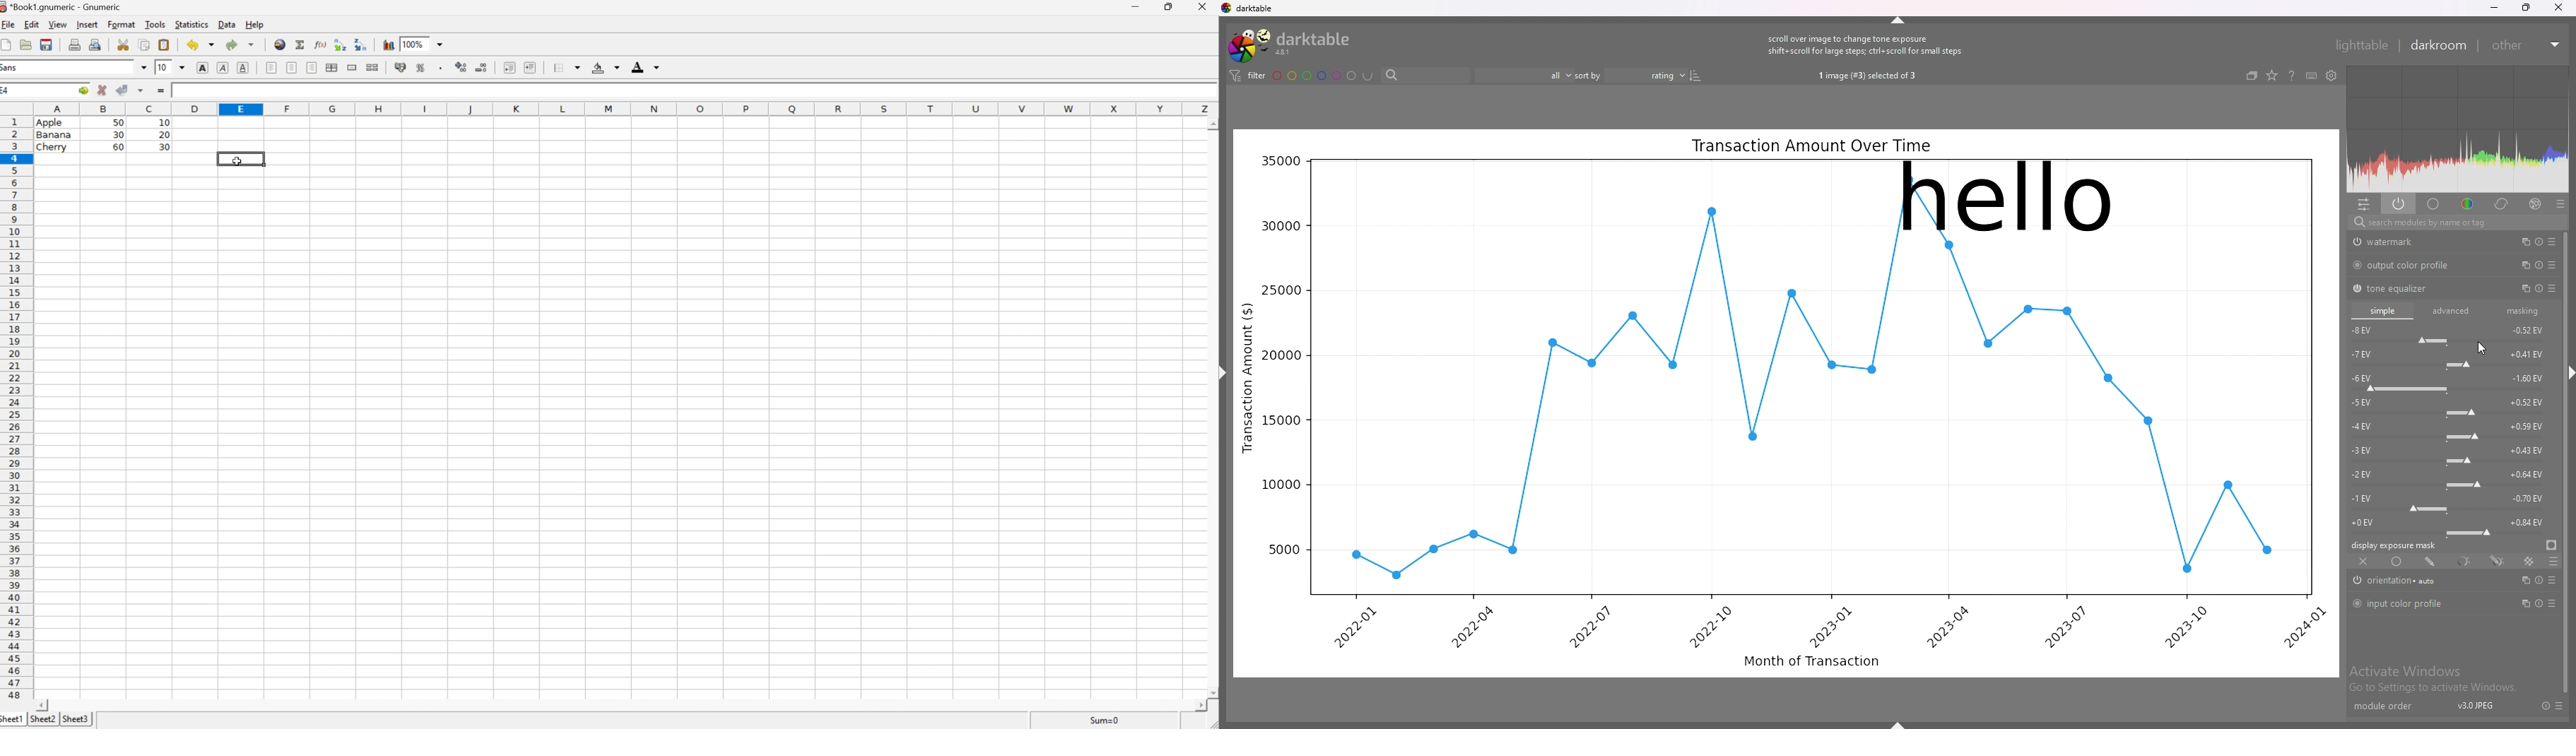 This screenshot has height=756, width=2576. I want to click on application name, so click(61, 7).